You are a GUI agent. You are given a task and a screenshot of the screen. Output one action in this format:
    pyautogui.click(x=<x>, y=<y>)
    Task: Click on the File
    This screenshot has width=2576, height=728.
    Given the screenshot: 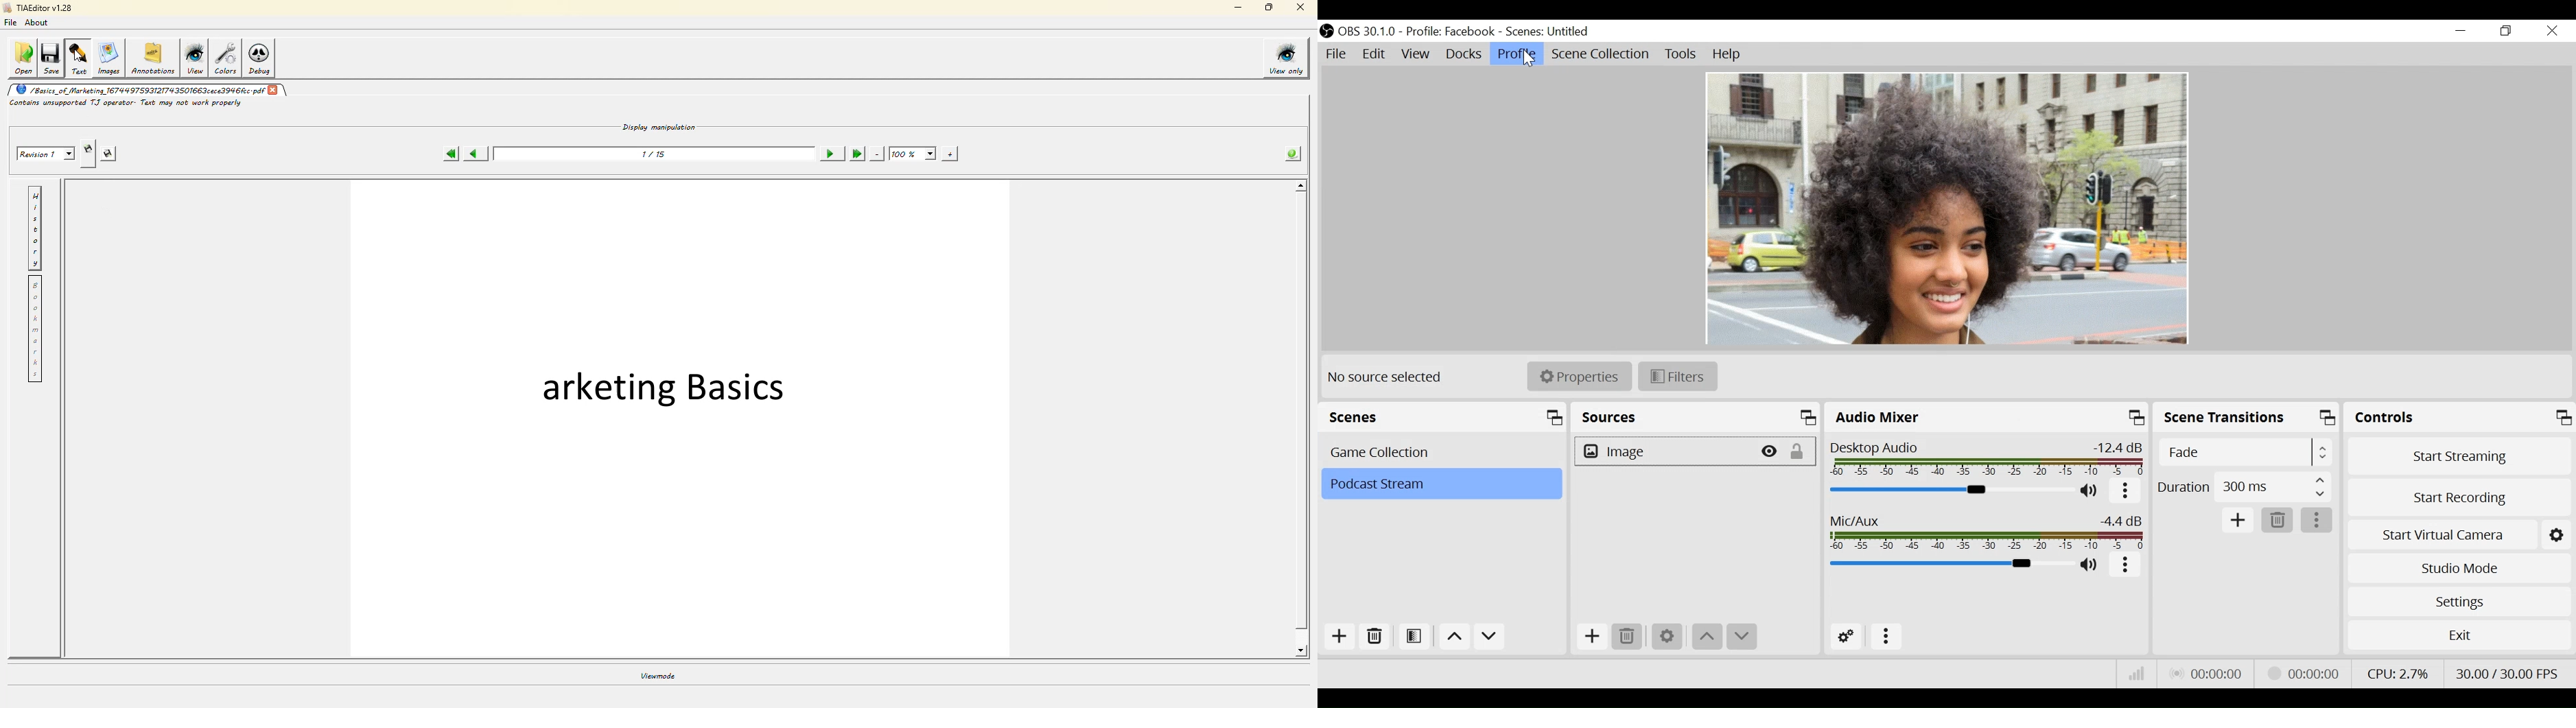 What is the action you would take?
    pyautogui.click(x=1338, y=54)
    